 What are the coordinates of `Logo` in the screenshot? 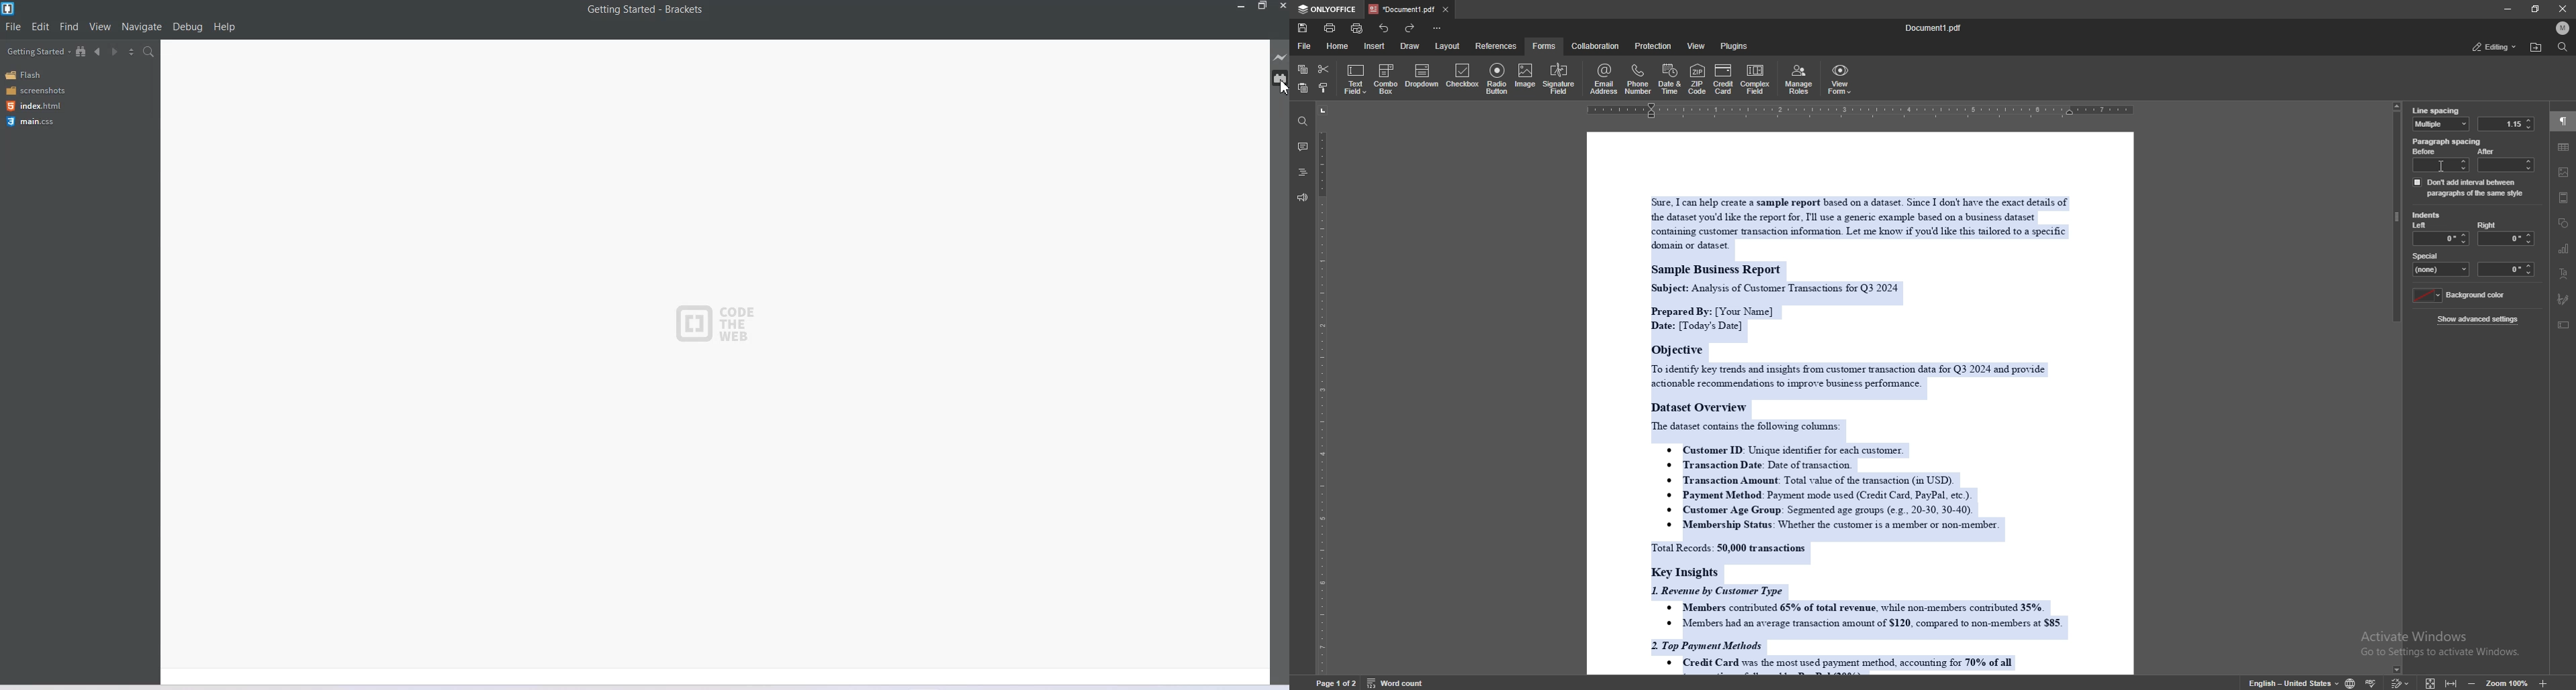 It's located at (717, 321).